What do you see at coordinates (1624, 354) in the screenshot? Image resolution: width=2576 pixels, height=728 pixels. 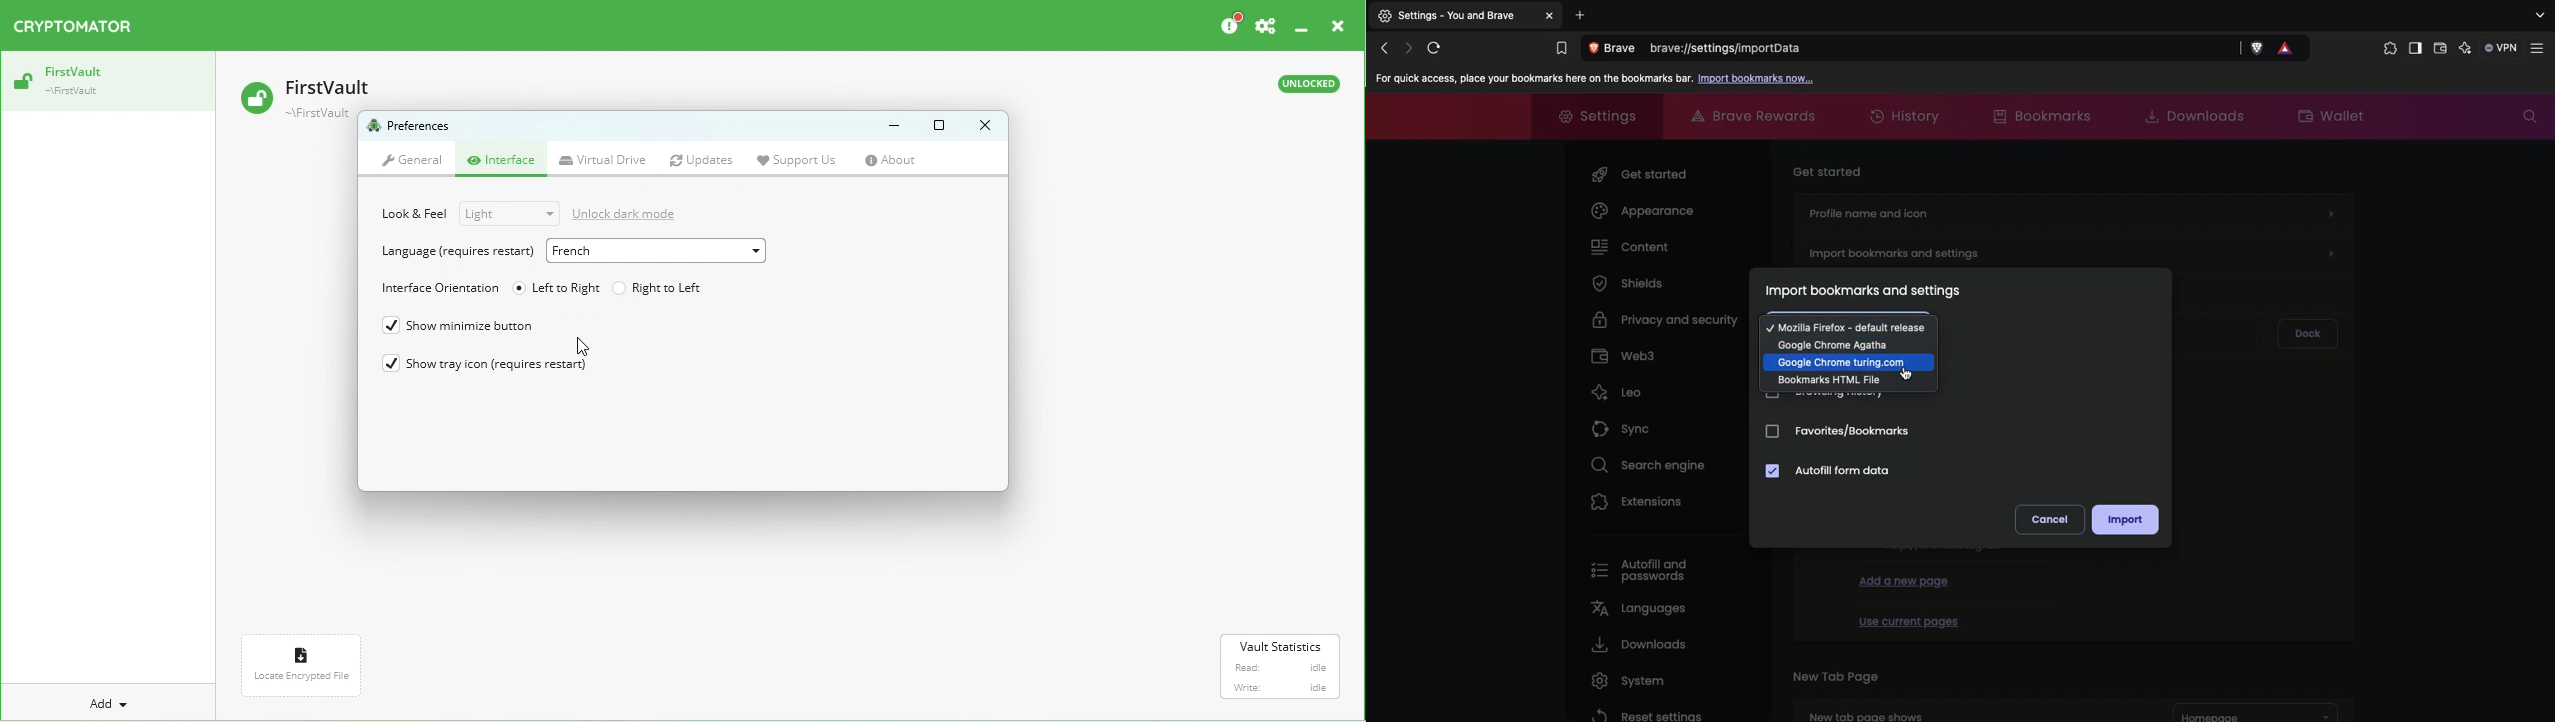 I see `Web3` at bounding box center [1624, 354].